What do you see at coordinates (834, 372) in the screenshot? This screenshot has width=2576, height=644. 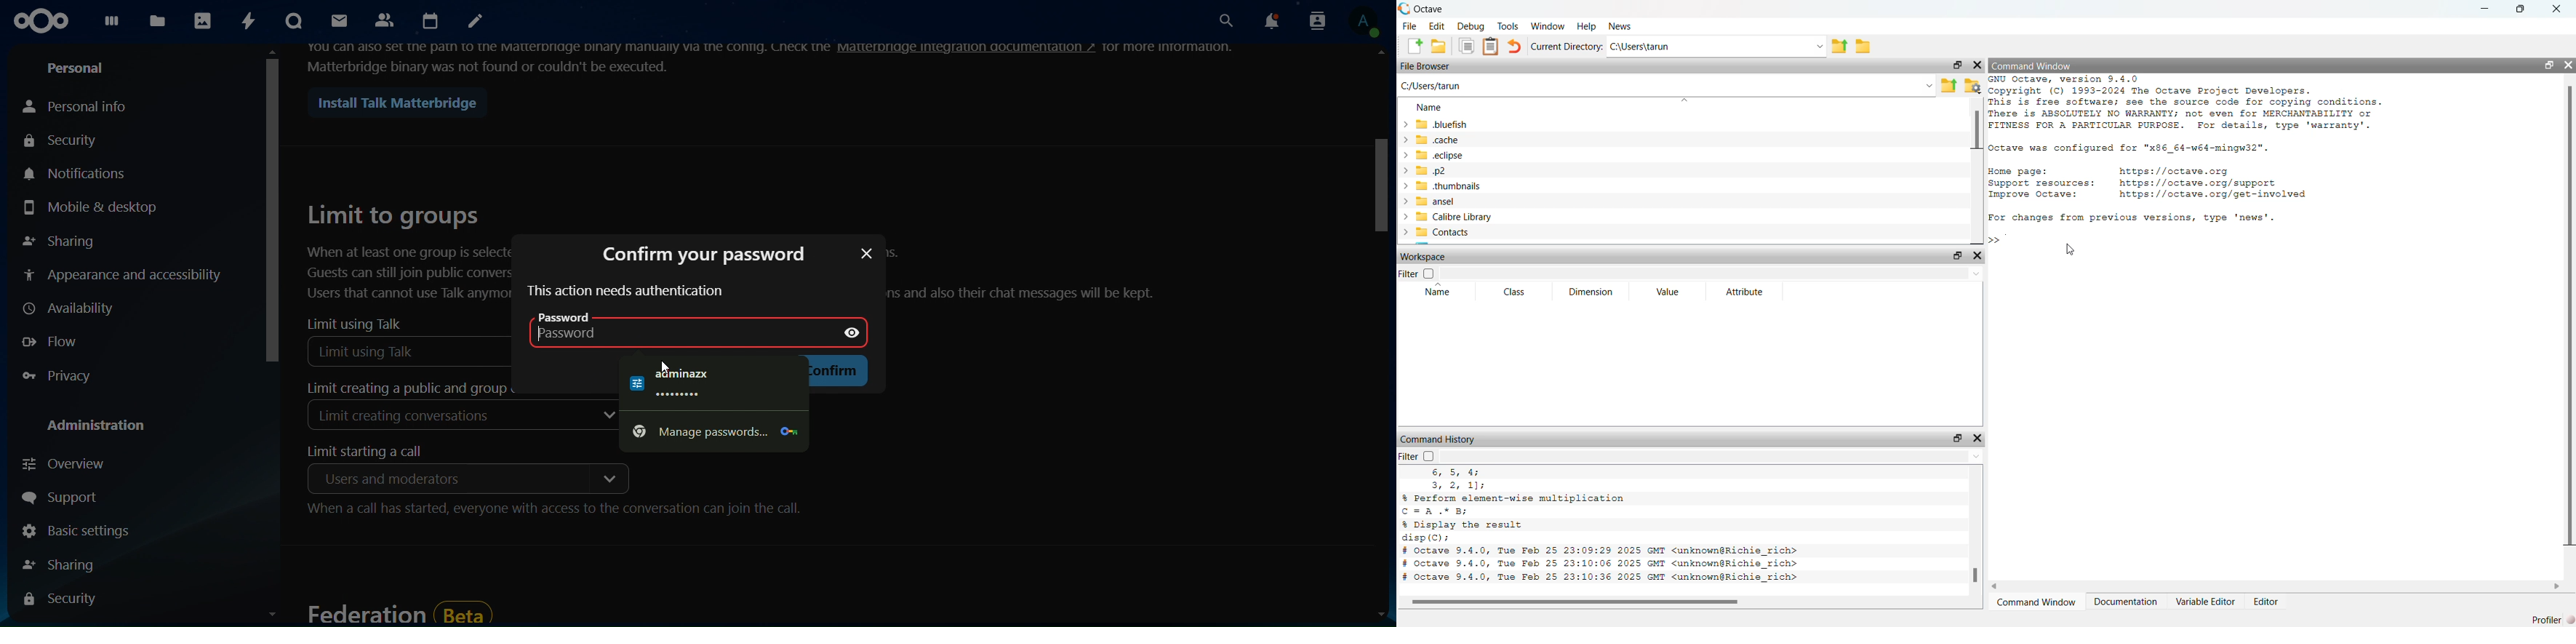 I see `confirm` at bounding box center [834, 372].